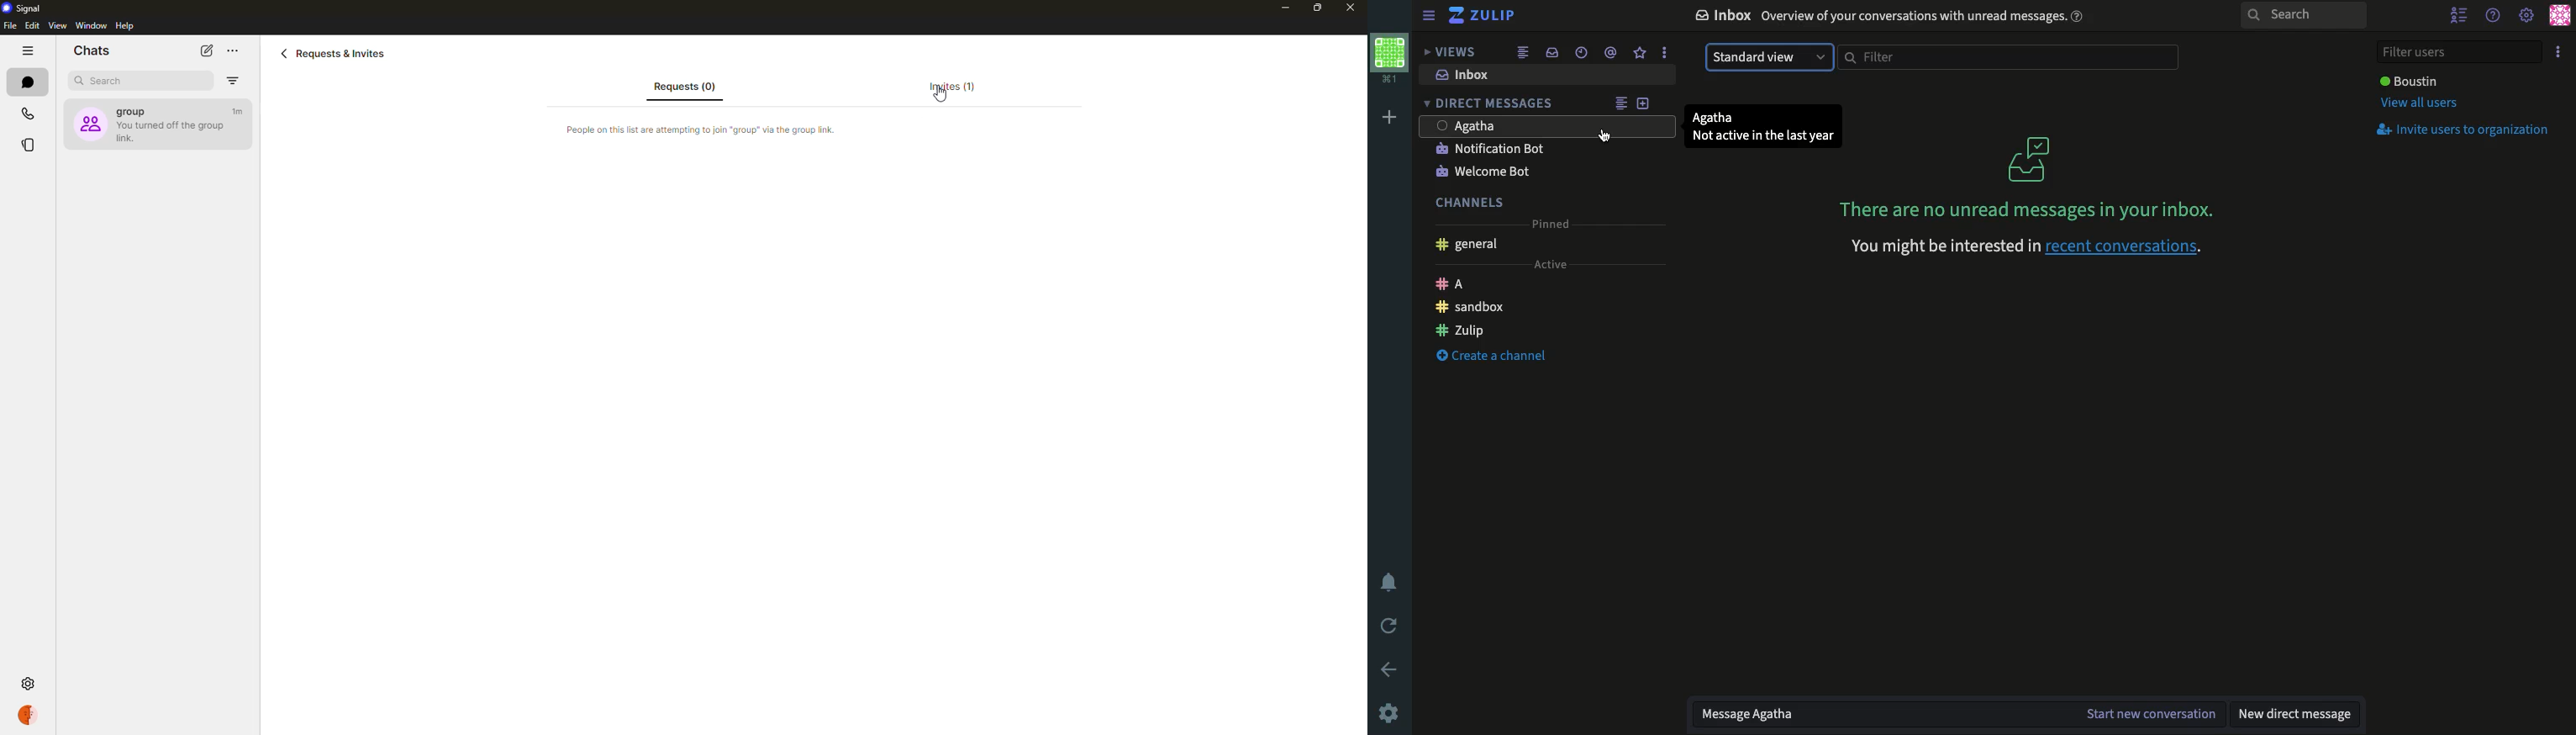 This screenshot has width=2576, height=756. What do you see at coordinates (1389, 712) in the screenshot?
I see `Settings` at bounding box center [1389, 712].